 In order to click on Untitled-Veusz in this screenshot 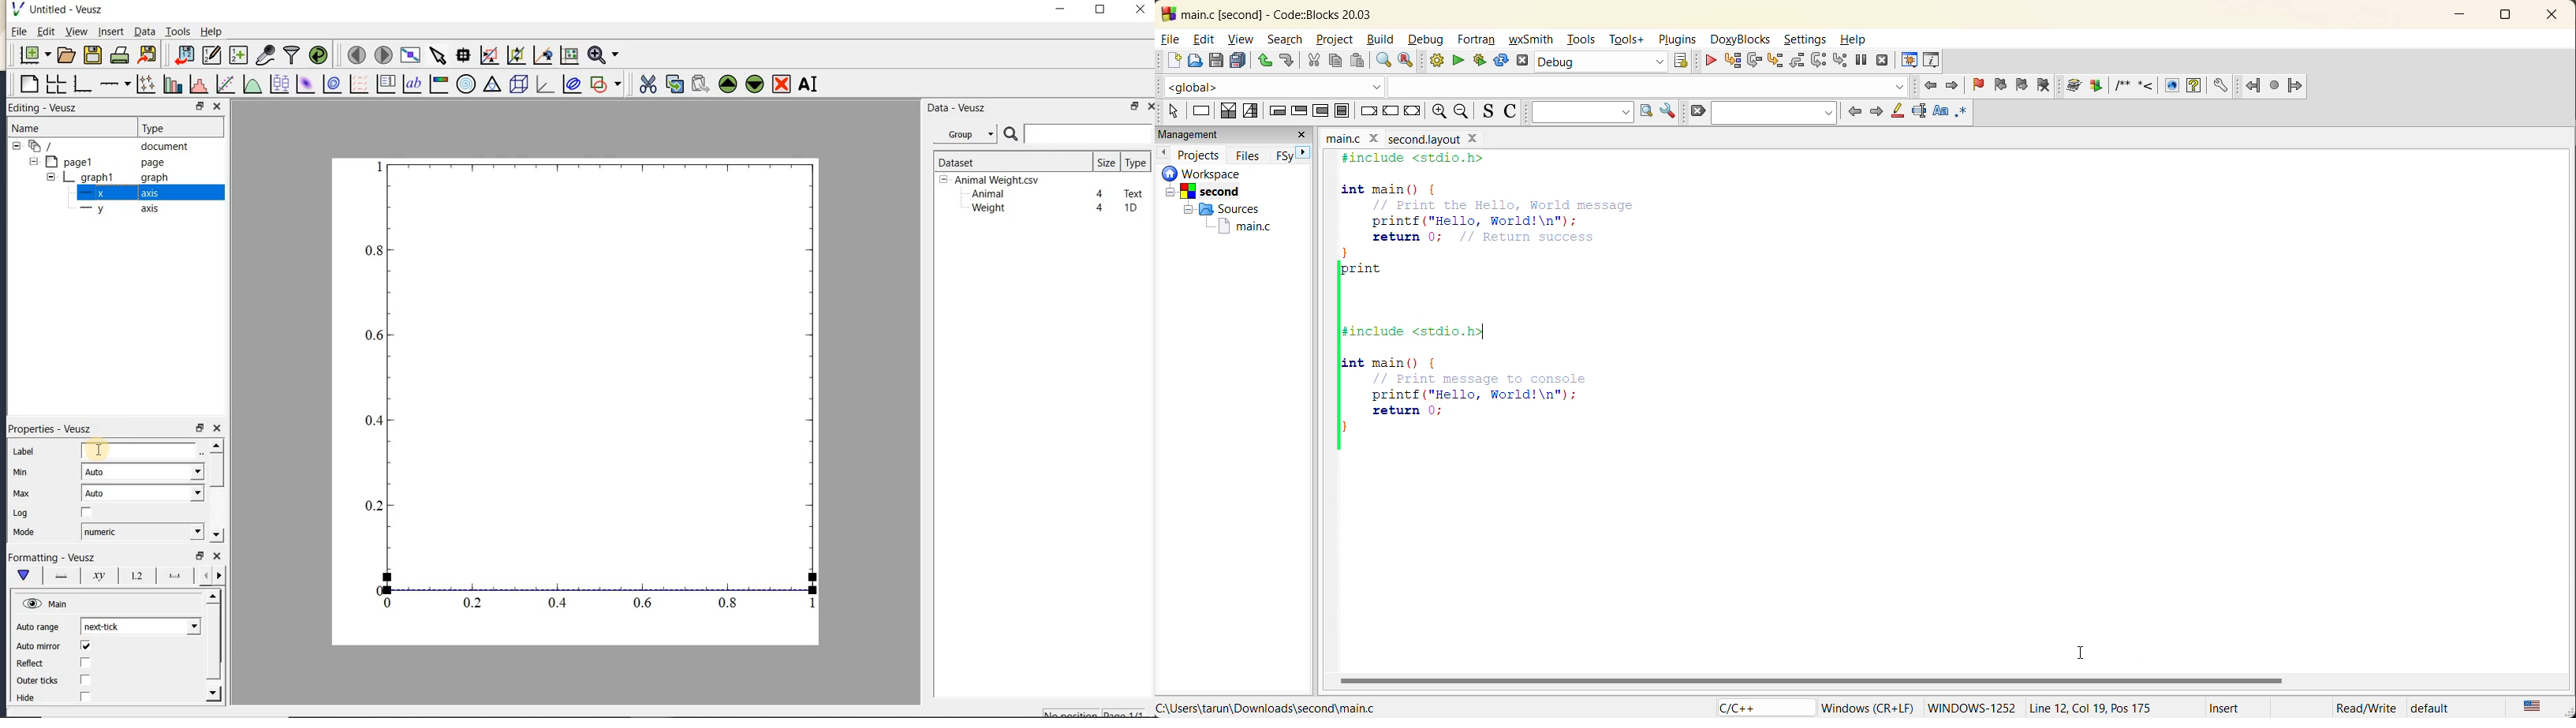, I will do `click(61, 10)`.